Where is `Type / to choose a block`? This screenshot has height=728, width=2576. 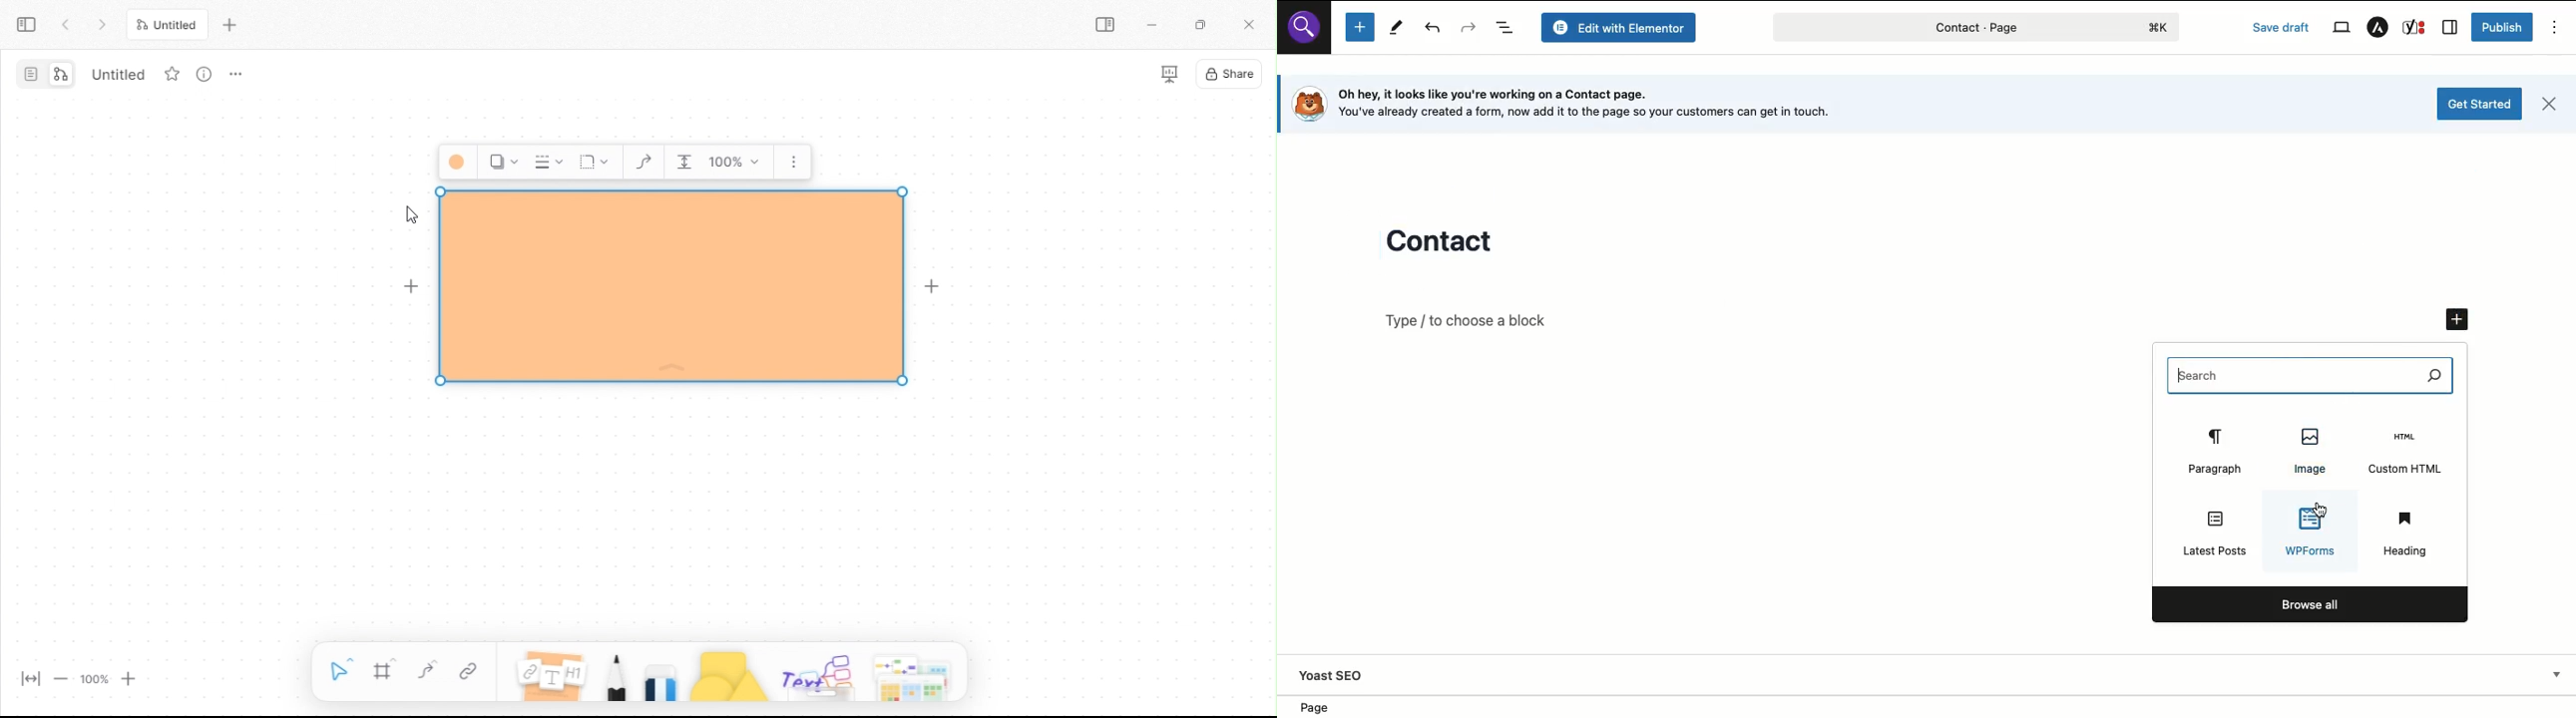
Type / to choose a block is located at coordinates (1466, 322).